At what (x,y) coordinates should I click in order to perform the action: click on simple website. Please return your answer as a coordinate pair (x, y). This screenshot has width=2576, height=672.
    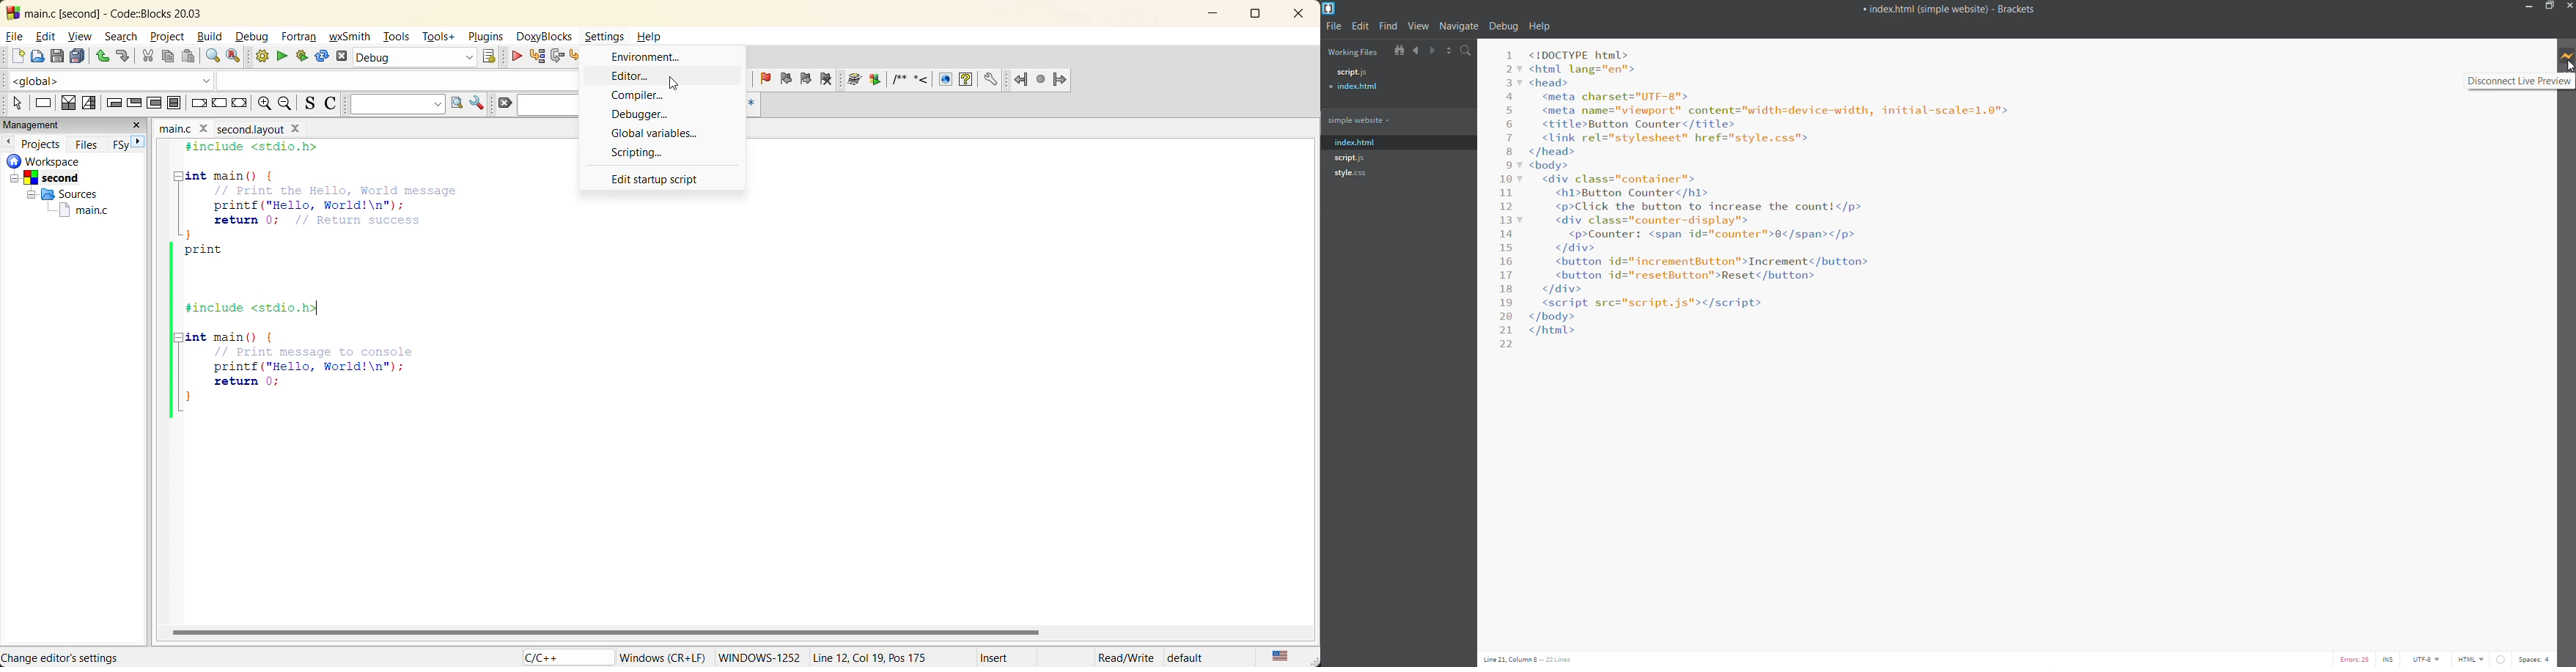
    Looking at the image, I should click on (1396, 119).